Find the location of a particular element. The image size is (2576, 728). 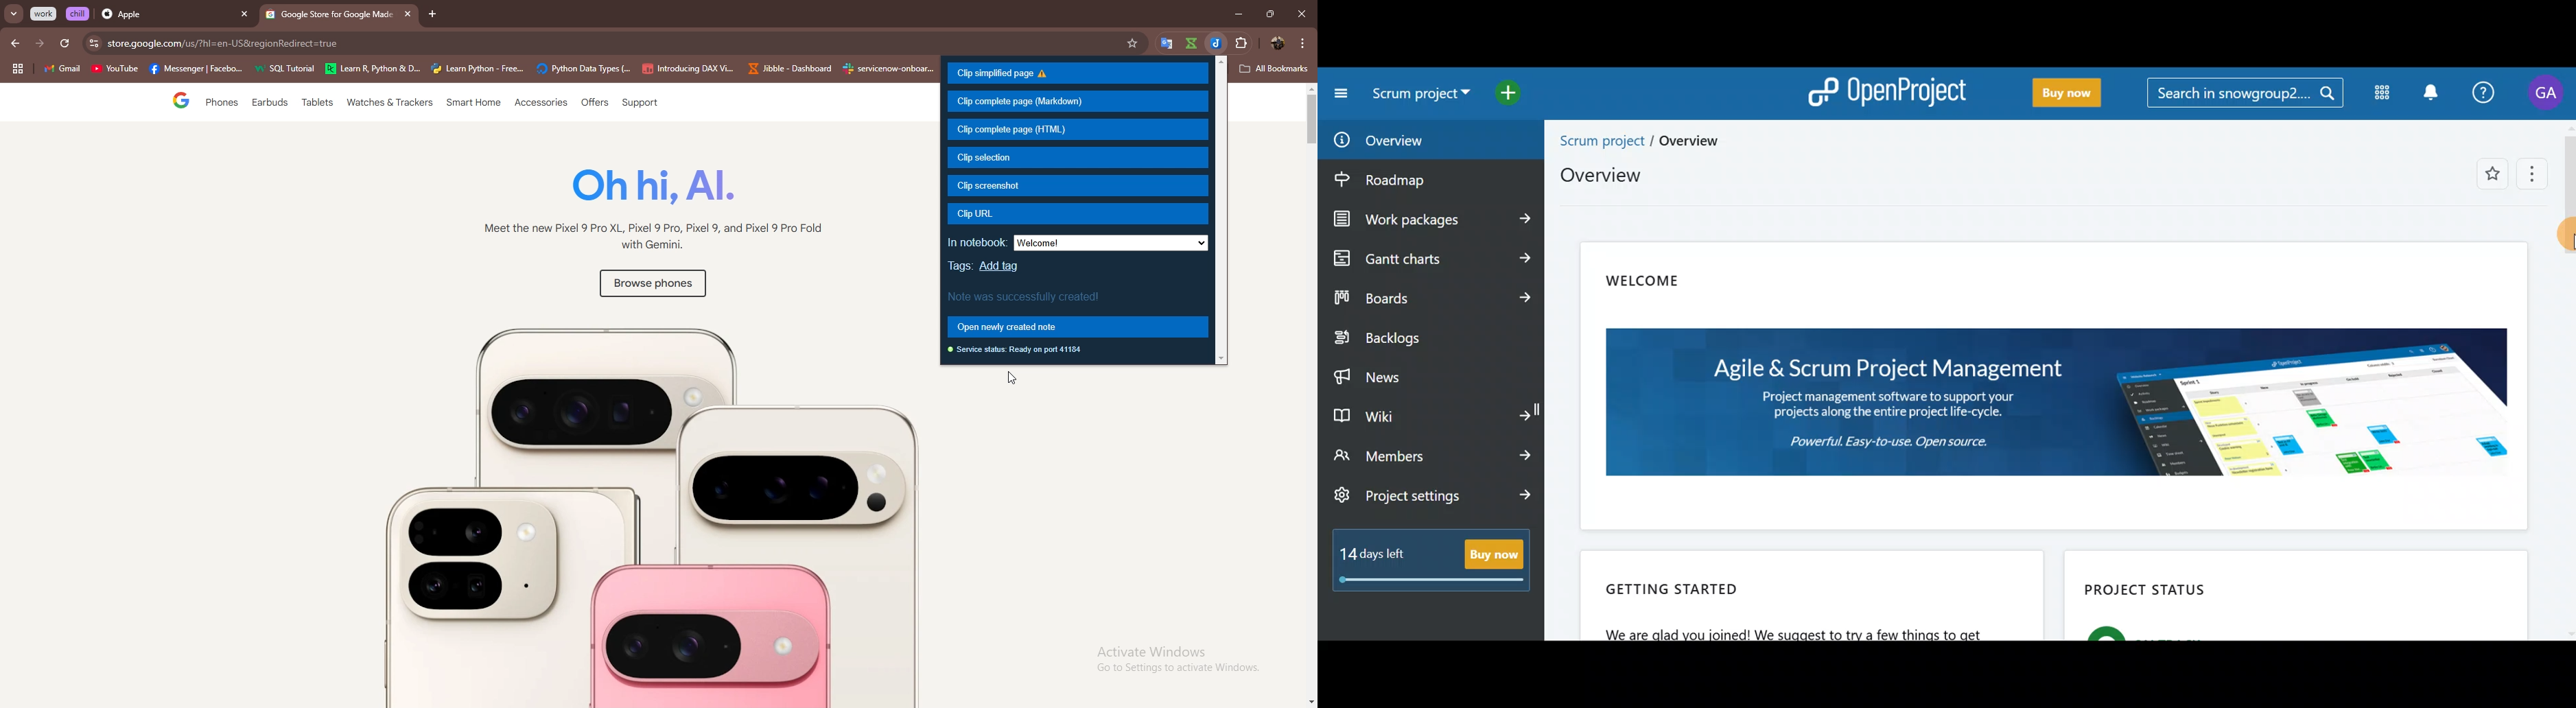

Scroll bar is located at coordinates (2569, 377).